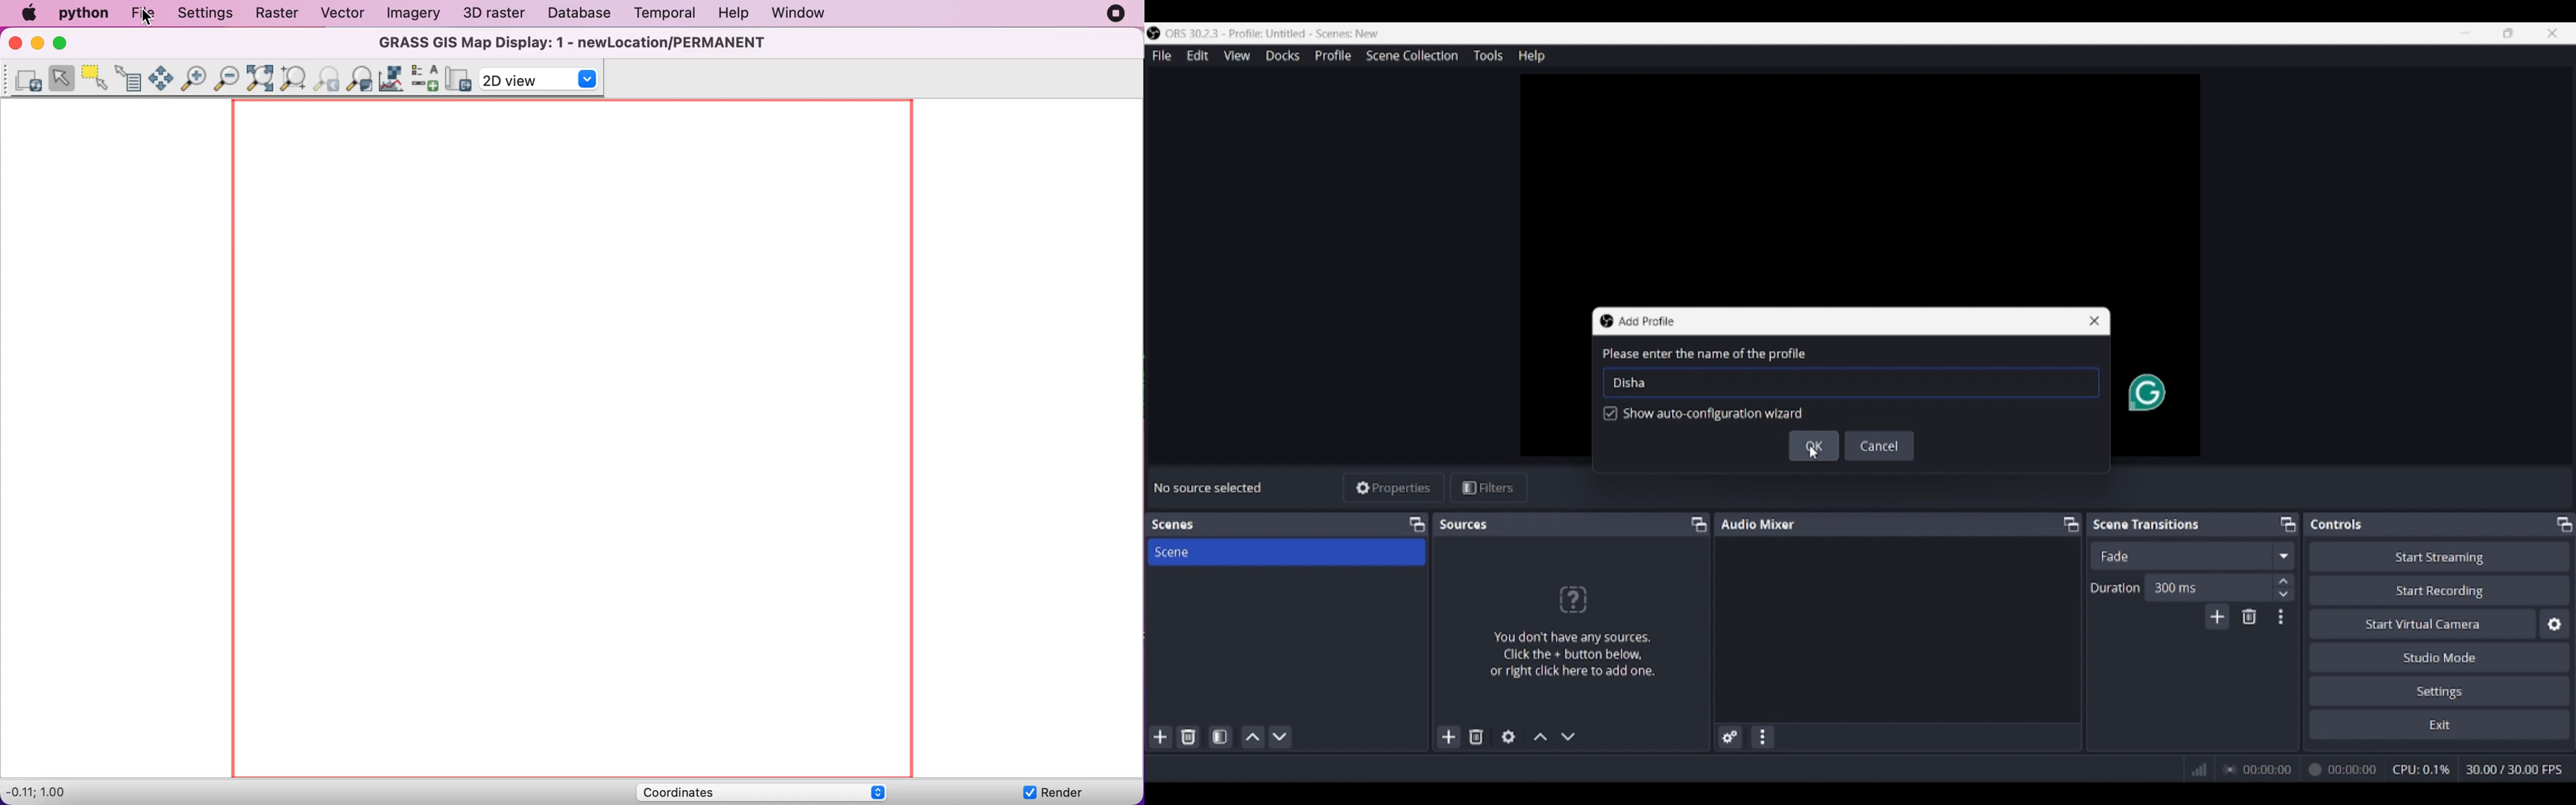 Image resolution: width=2576 pixels, height=812 pixels. What do you see at coordinates (1286, 552) in the screenshot?
I see `Scene title` at bounding box center [1286, 552].